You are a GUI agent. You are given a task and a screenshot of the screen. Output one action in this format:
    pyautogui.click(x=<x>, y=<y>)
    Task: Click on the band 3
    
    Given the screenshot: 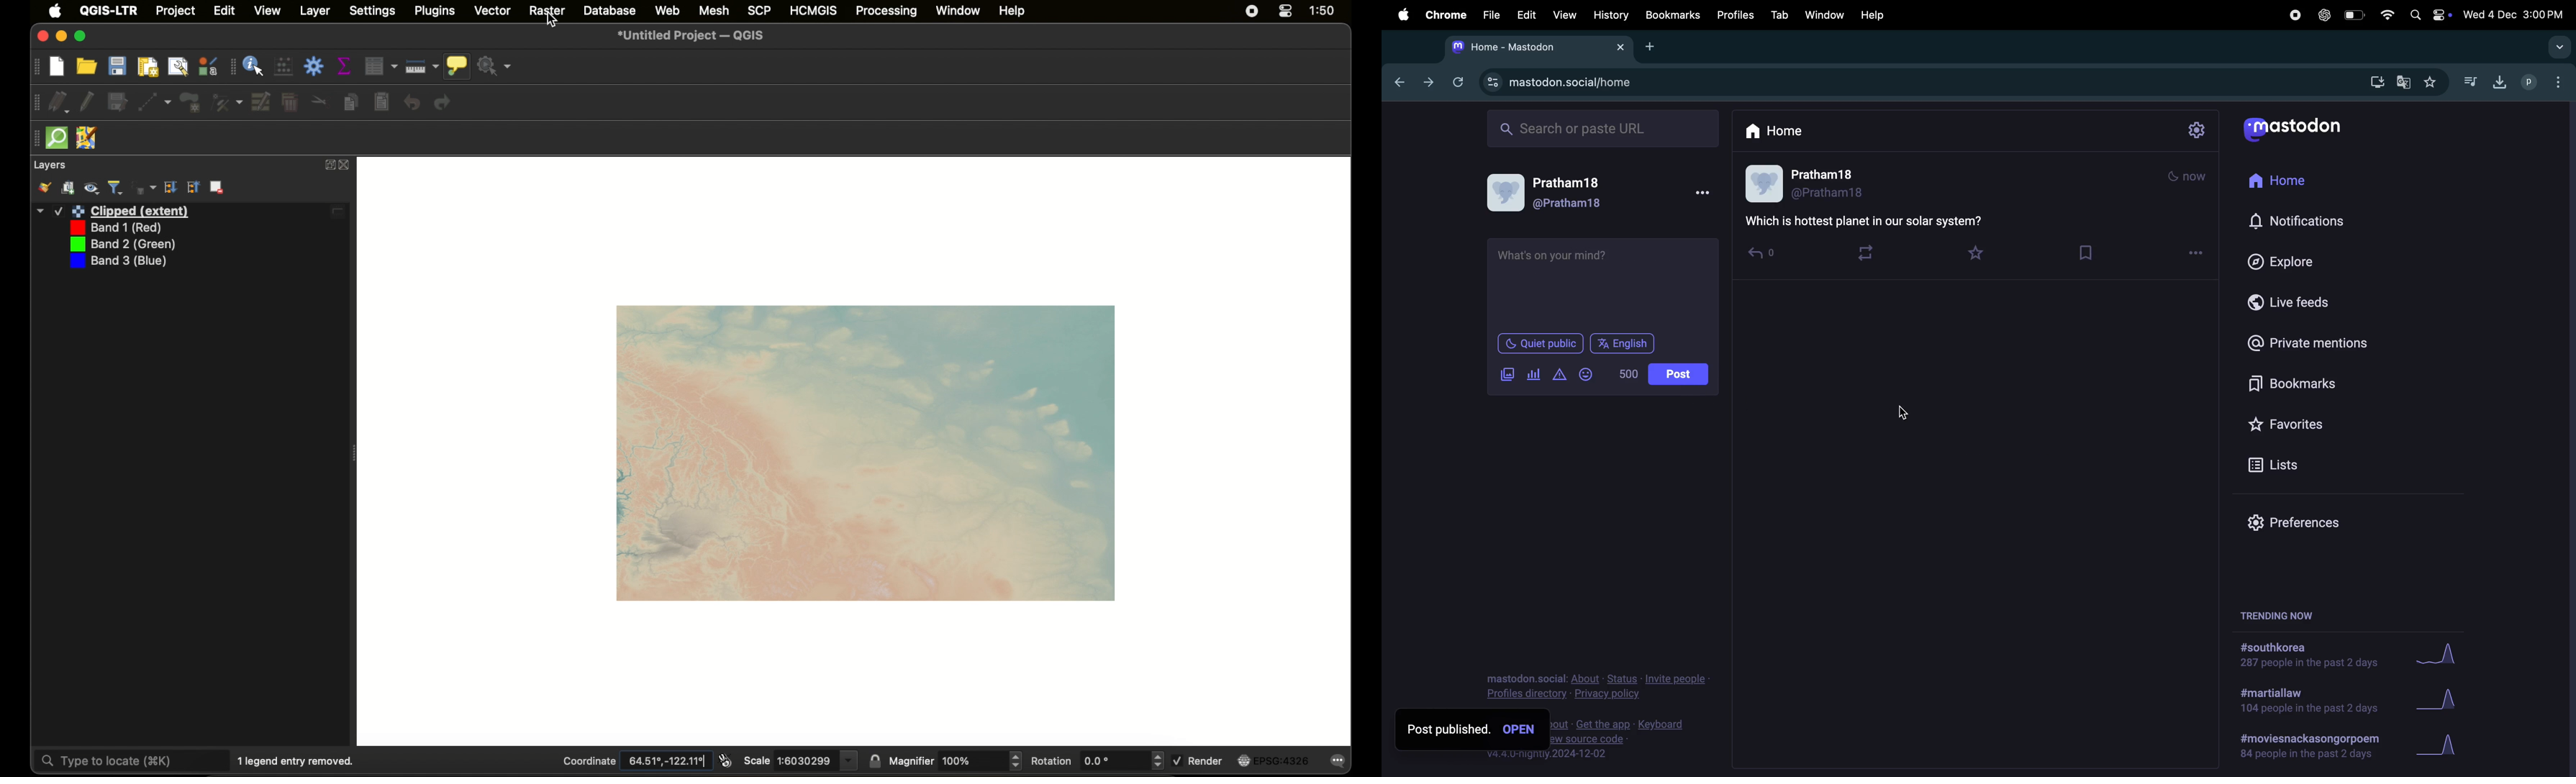 What is the action you would take?
    pyautogui.click(x=117, y=262)
    